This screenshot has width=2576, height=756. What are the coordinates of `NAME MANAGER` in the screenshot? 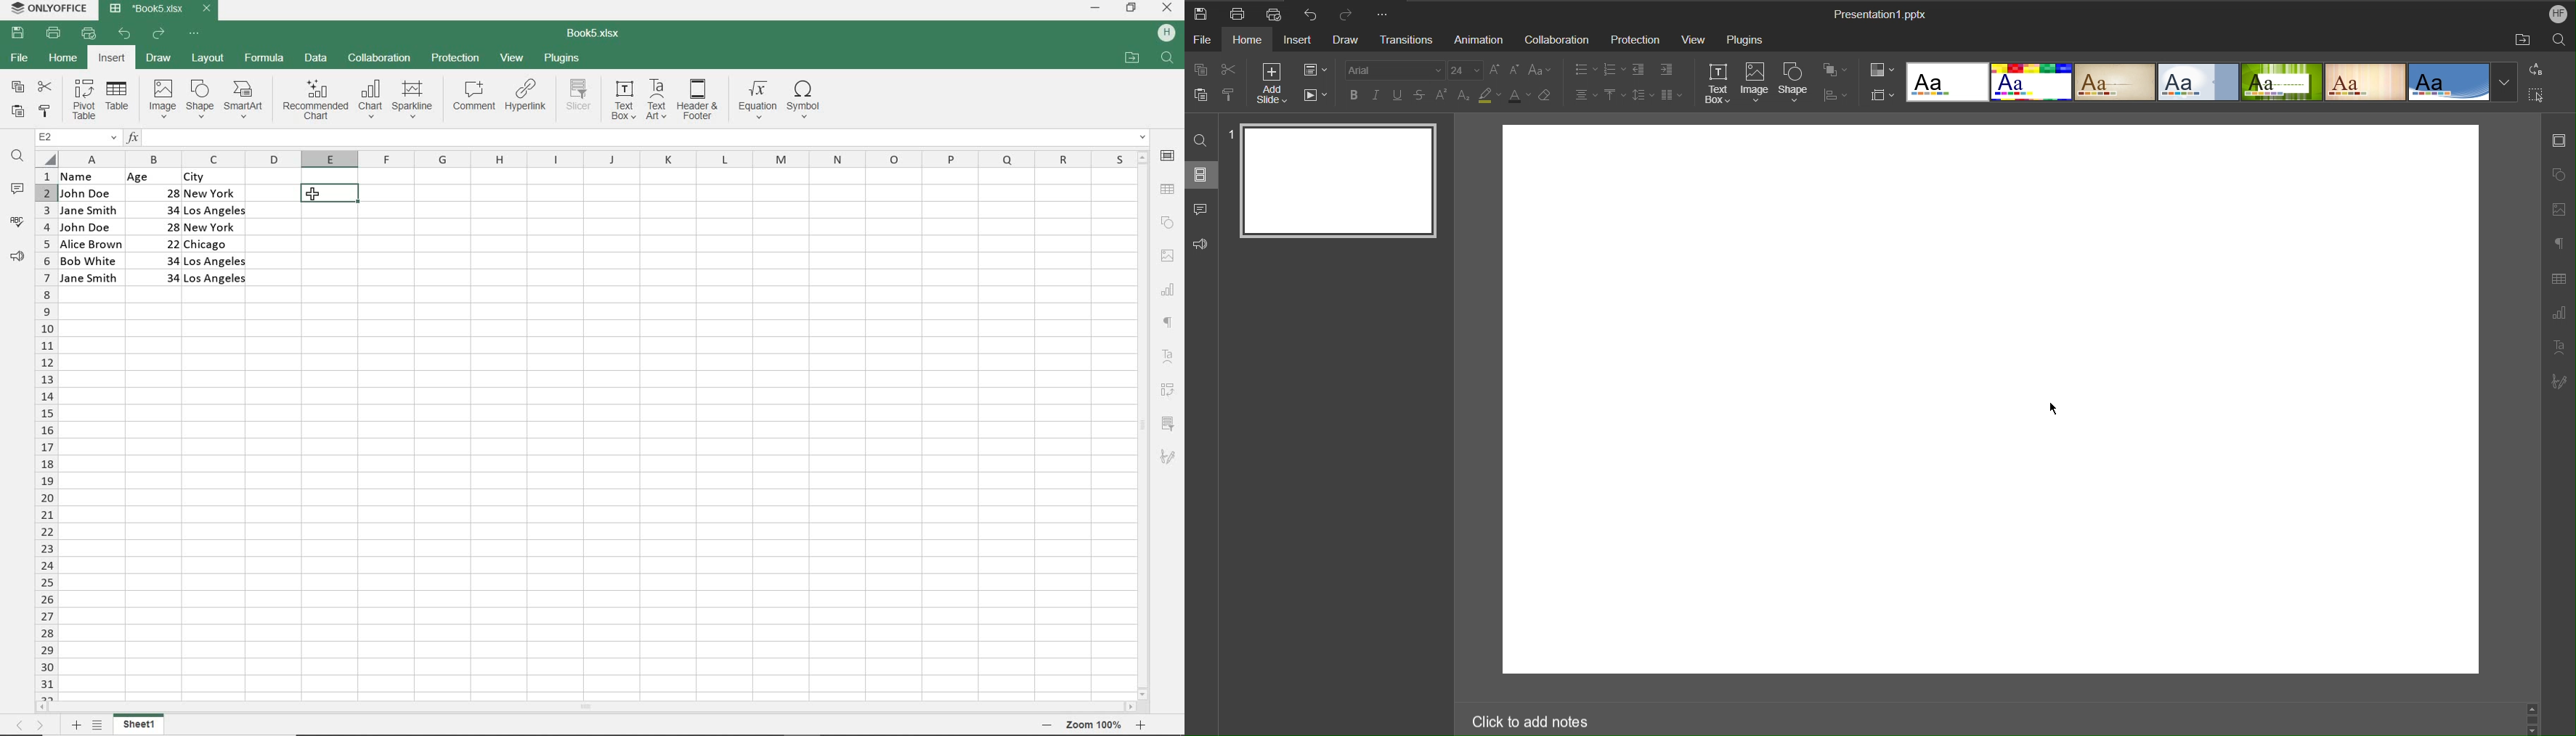 It's located at (75, 137).